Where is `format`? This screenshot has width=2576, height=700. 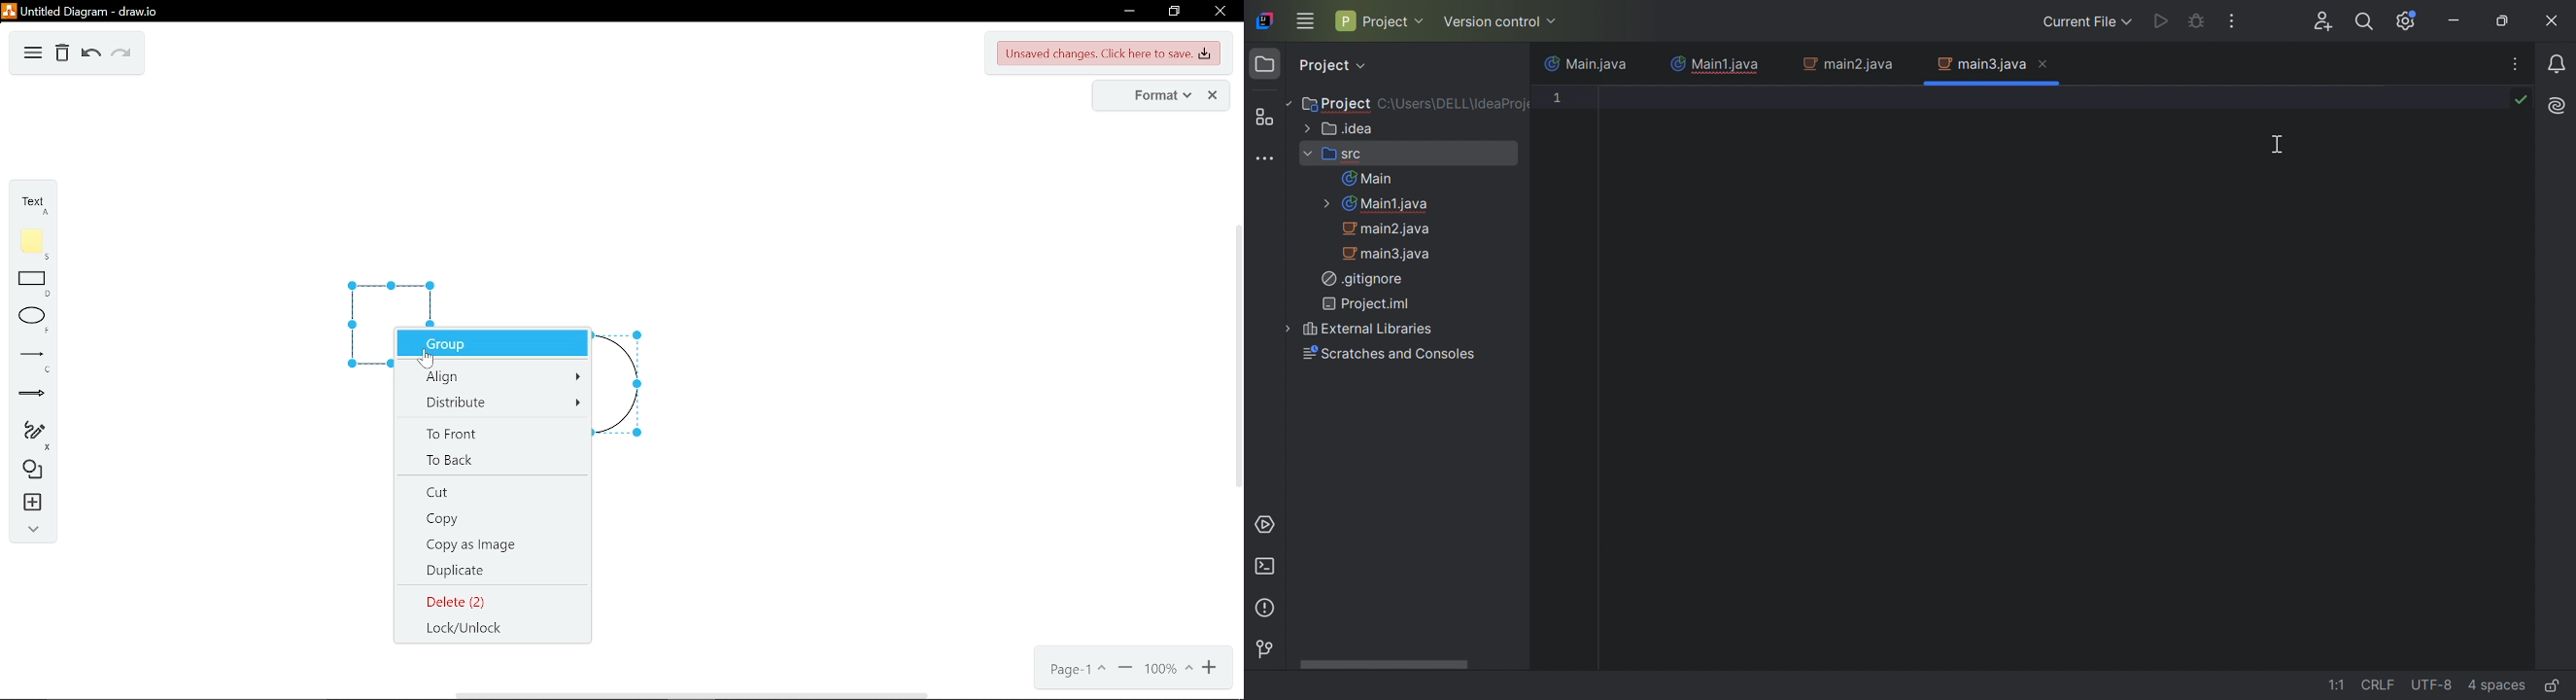
format is located at coordinates (1157, 96).